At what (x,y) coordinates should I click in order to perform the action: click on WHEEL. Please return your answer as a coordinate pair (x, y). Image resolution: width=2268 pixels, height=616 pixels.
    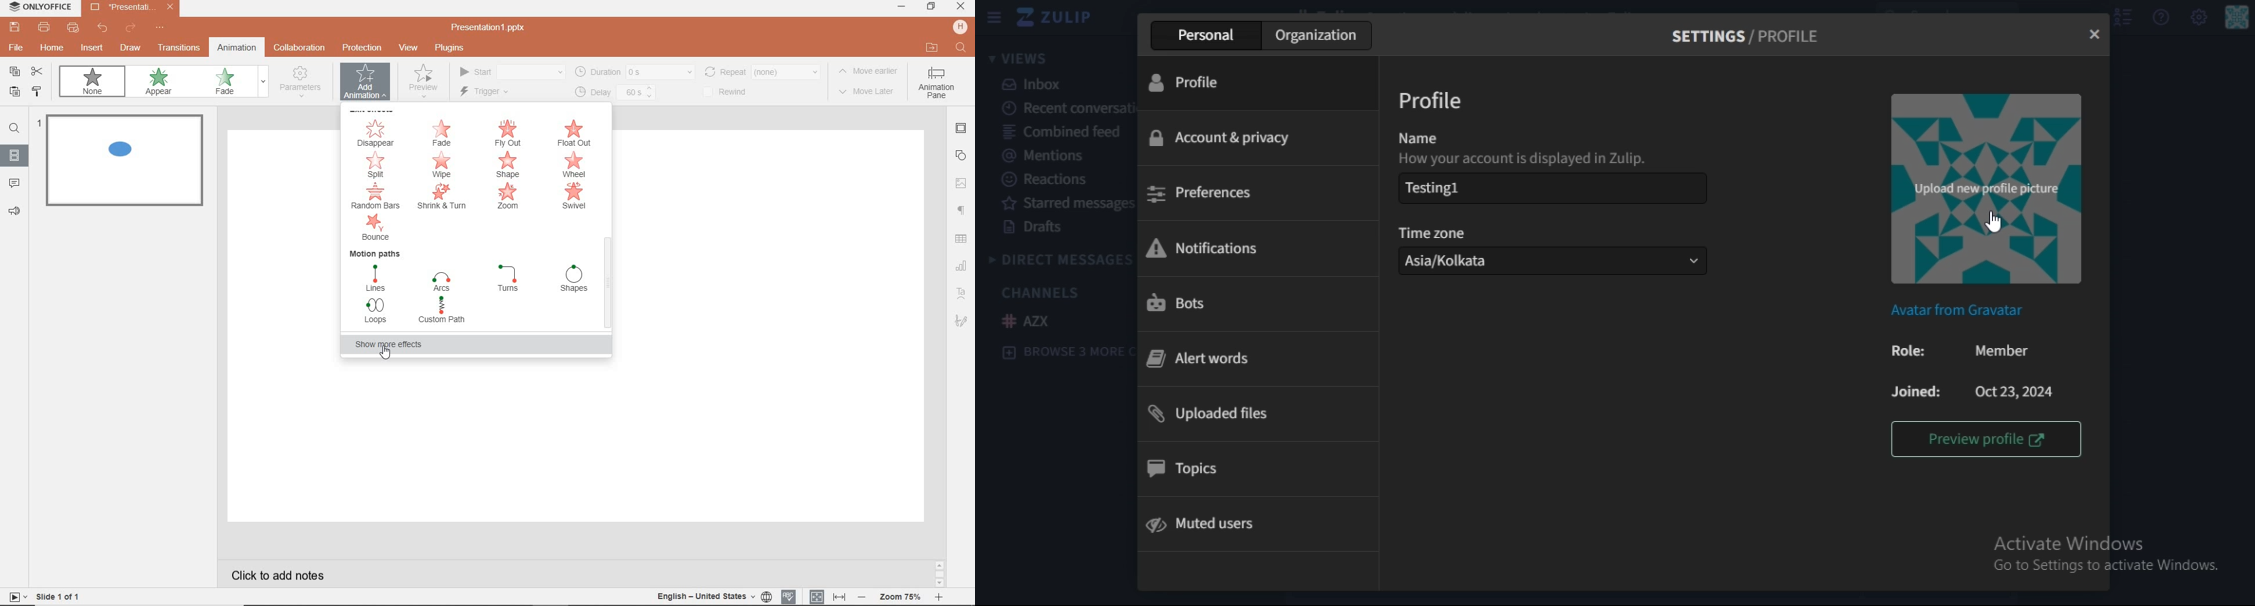
    Looking at the image, I should click on (574, 165).